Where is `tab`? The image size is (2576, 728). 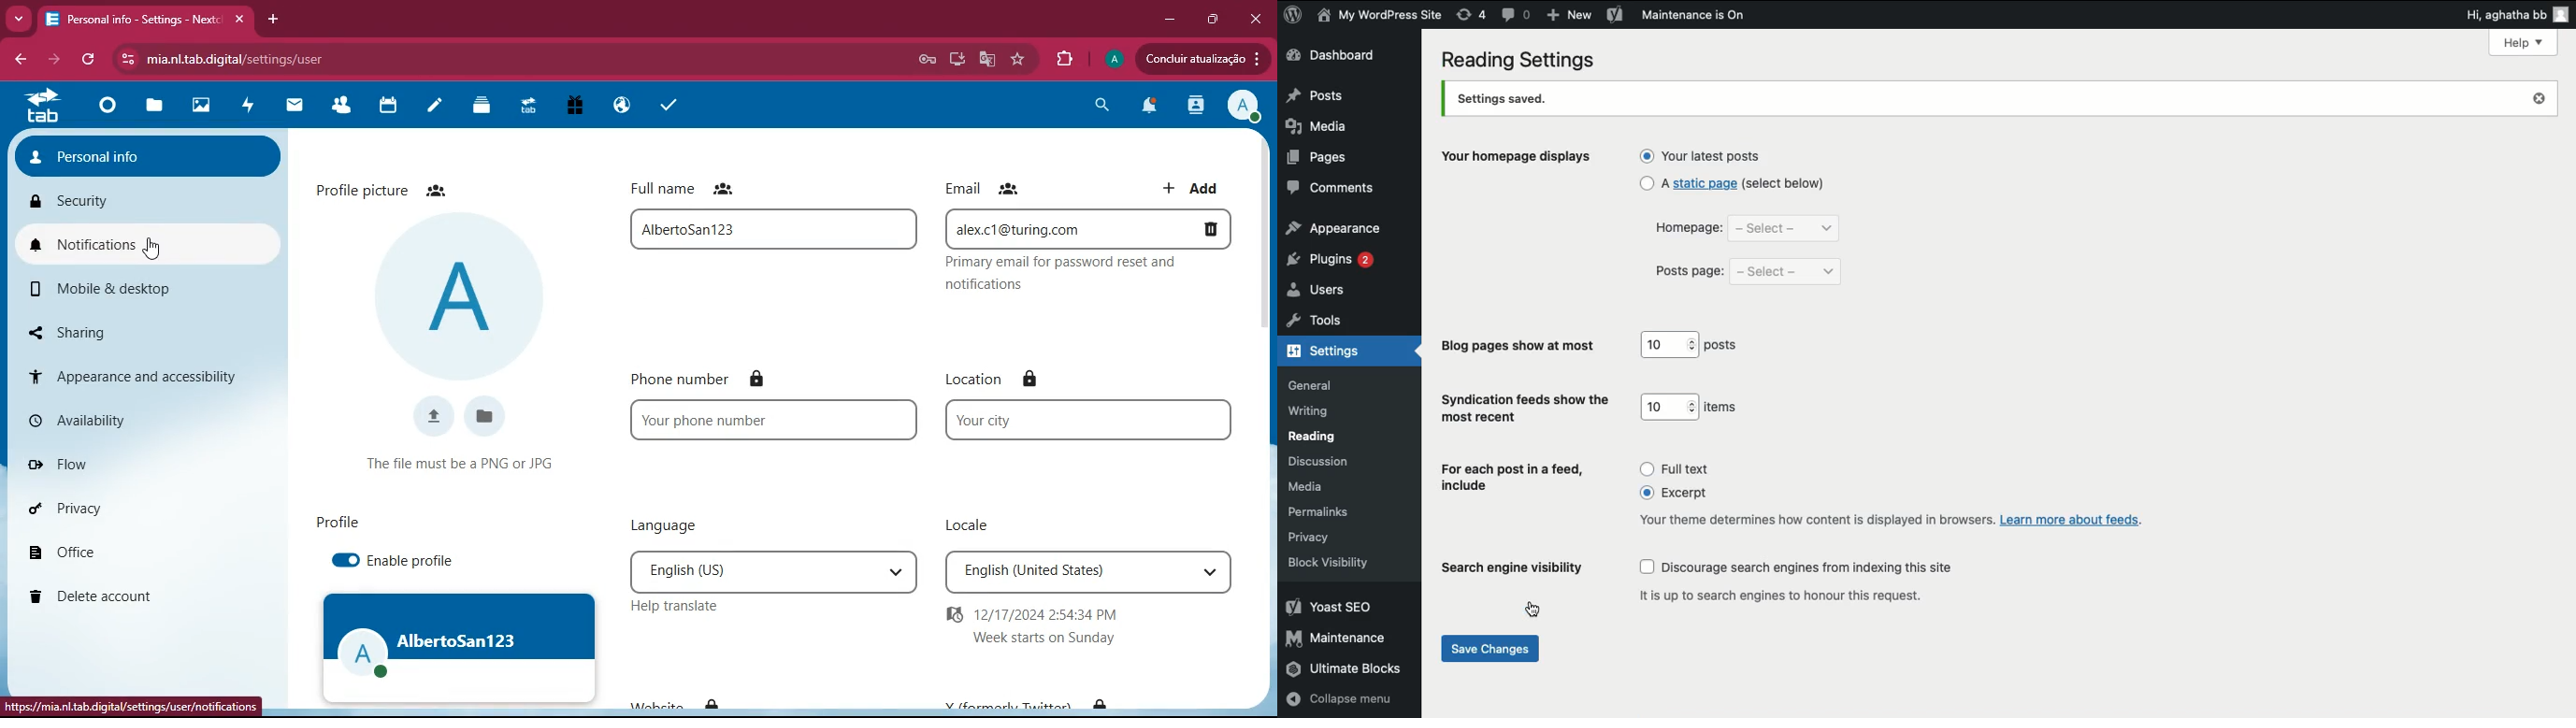 tab is located at coordinates (150, 20).